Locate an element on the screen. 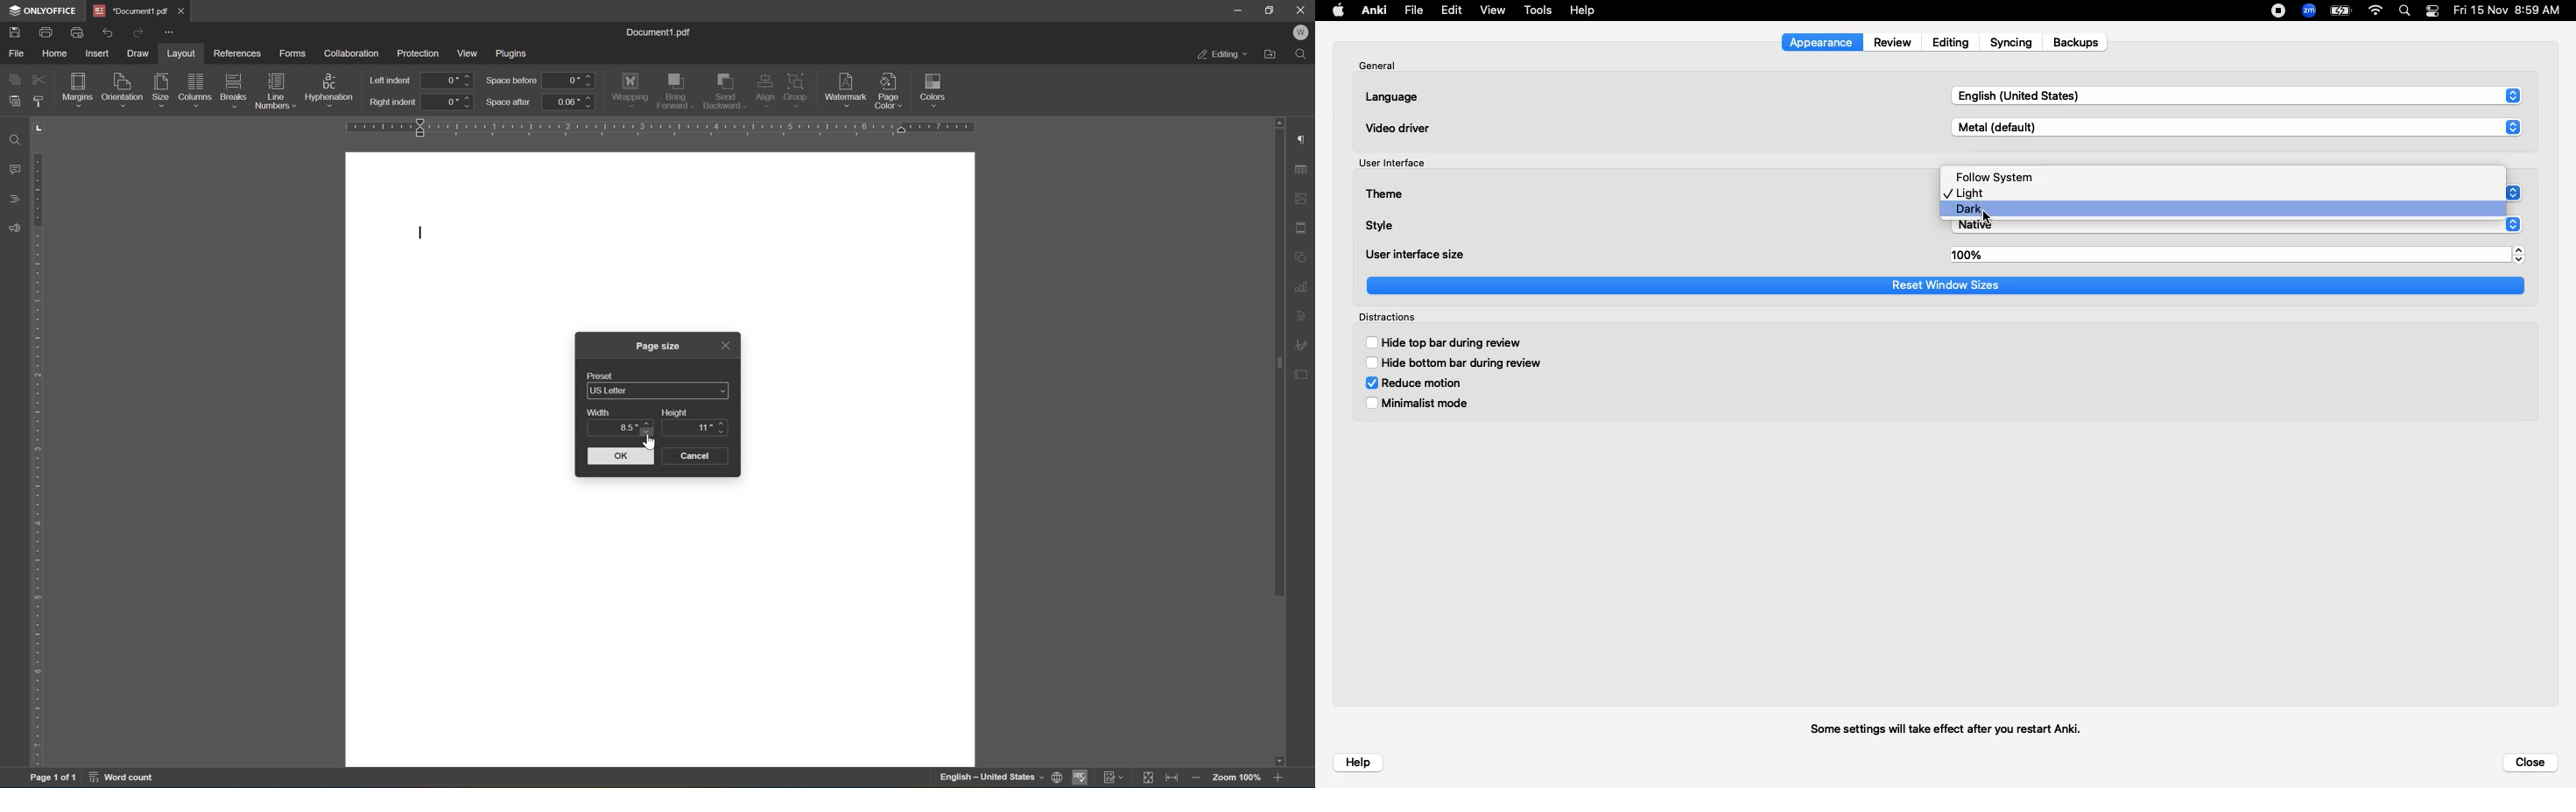 The width and height of the screenshot is (2576, 812). Close is located at coordinates (2534, 763).